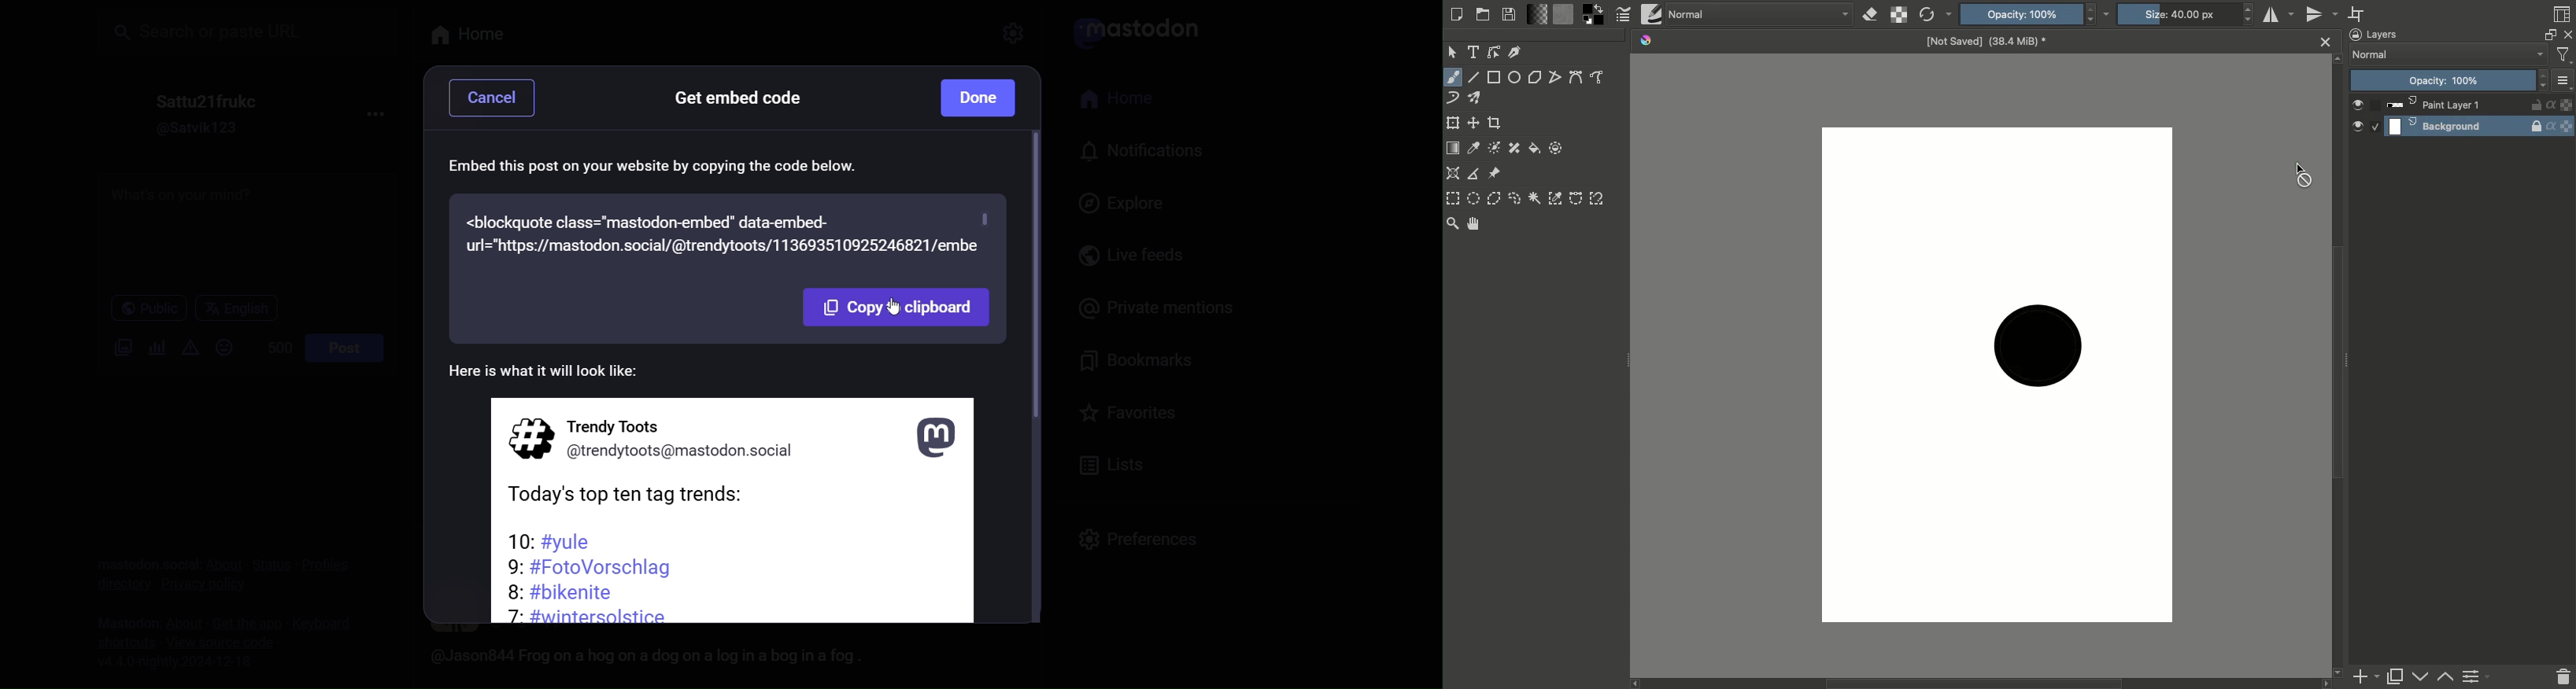 This screenshot has height=700, width=2576. What do you see at coordinates (1480, 98) in the screenshot?
I see `Multibrush` at bounding box center [1480, 98].